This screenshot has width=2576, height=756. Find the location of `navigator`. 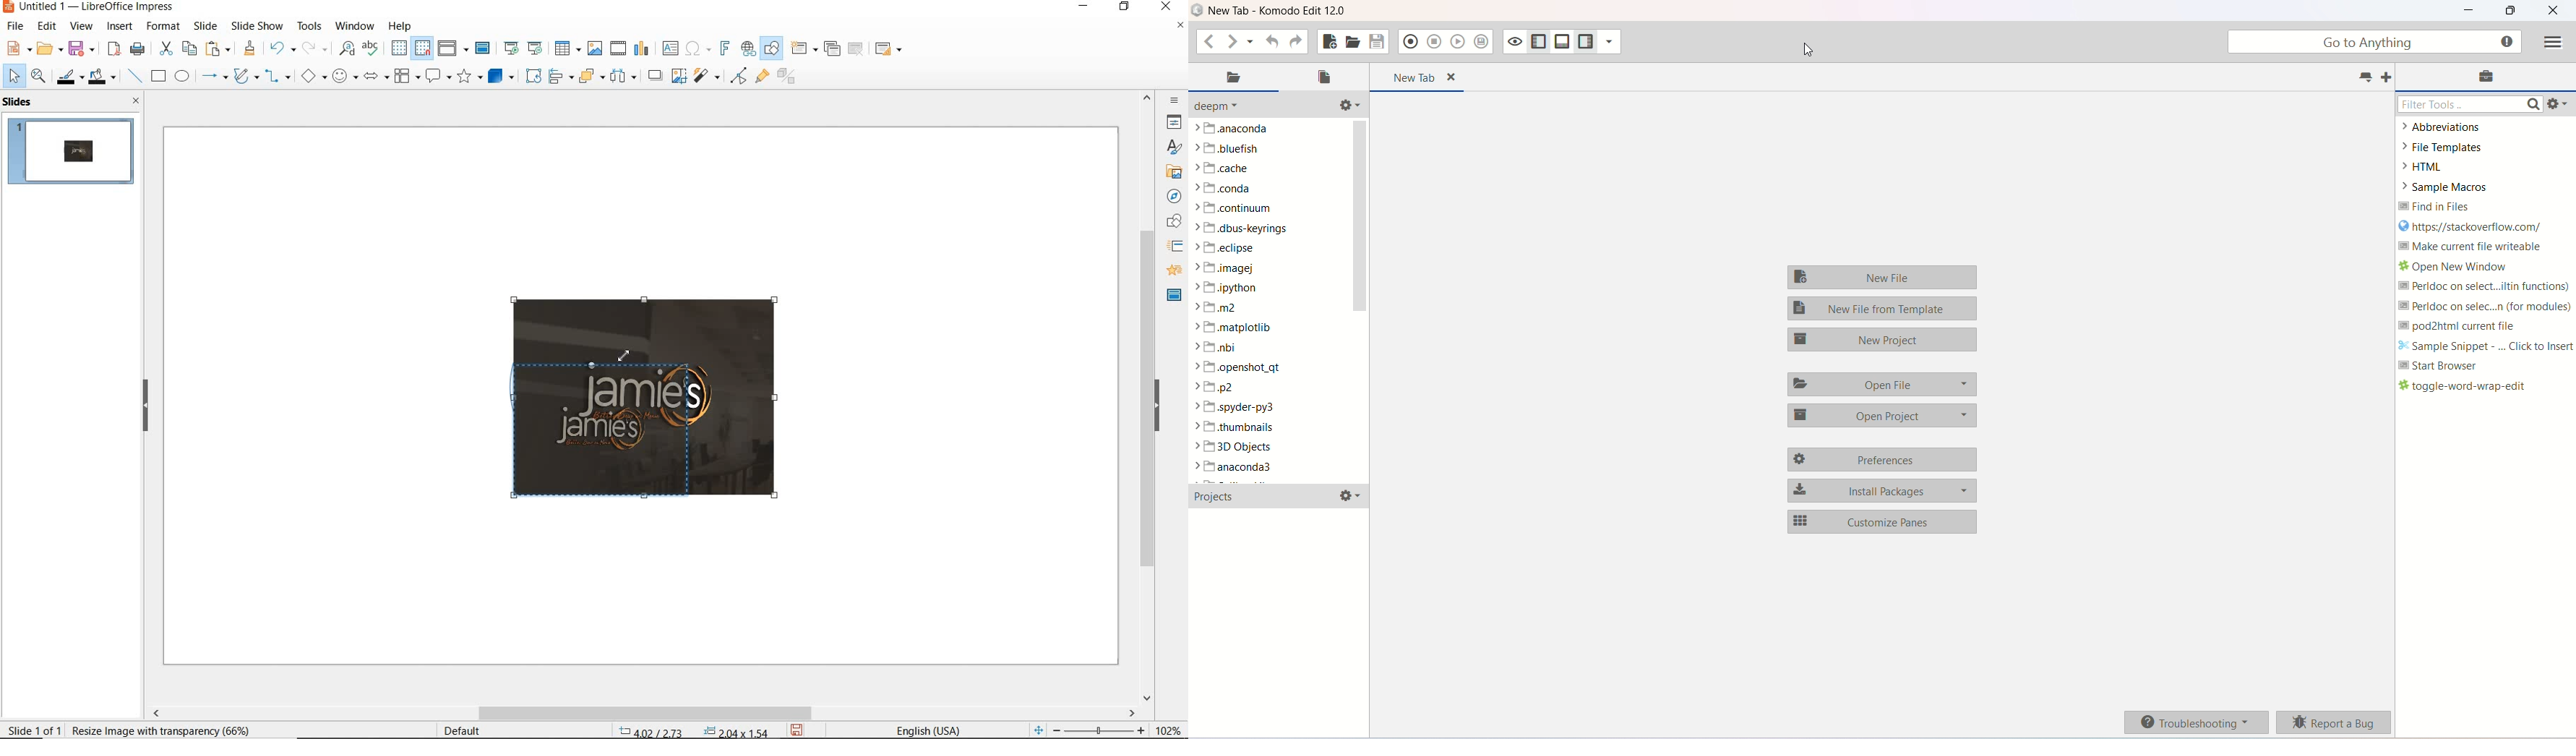

navigator is located at coordinates (1173, 195).